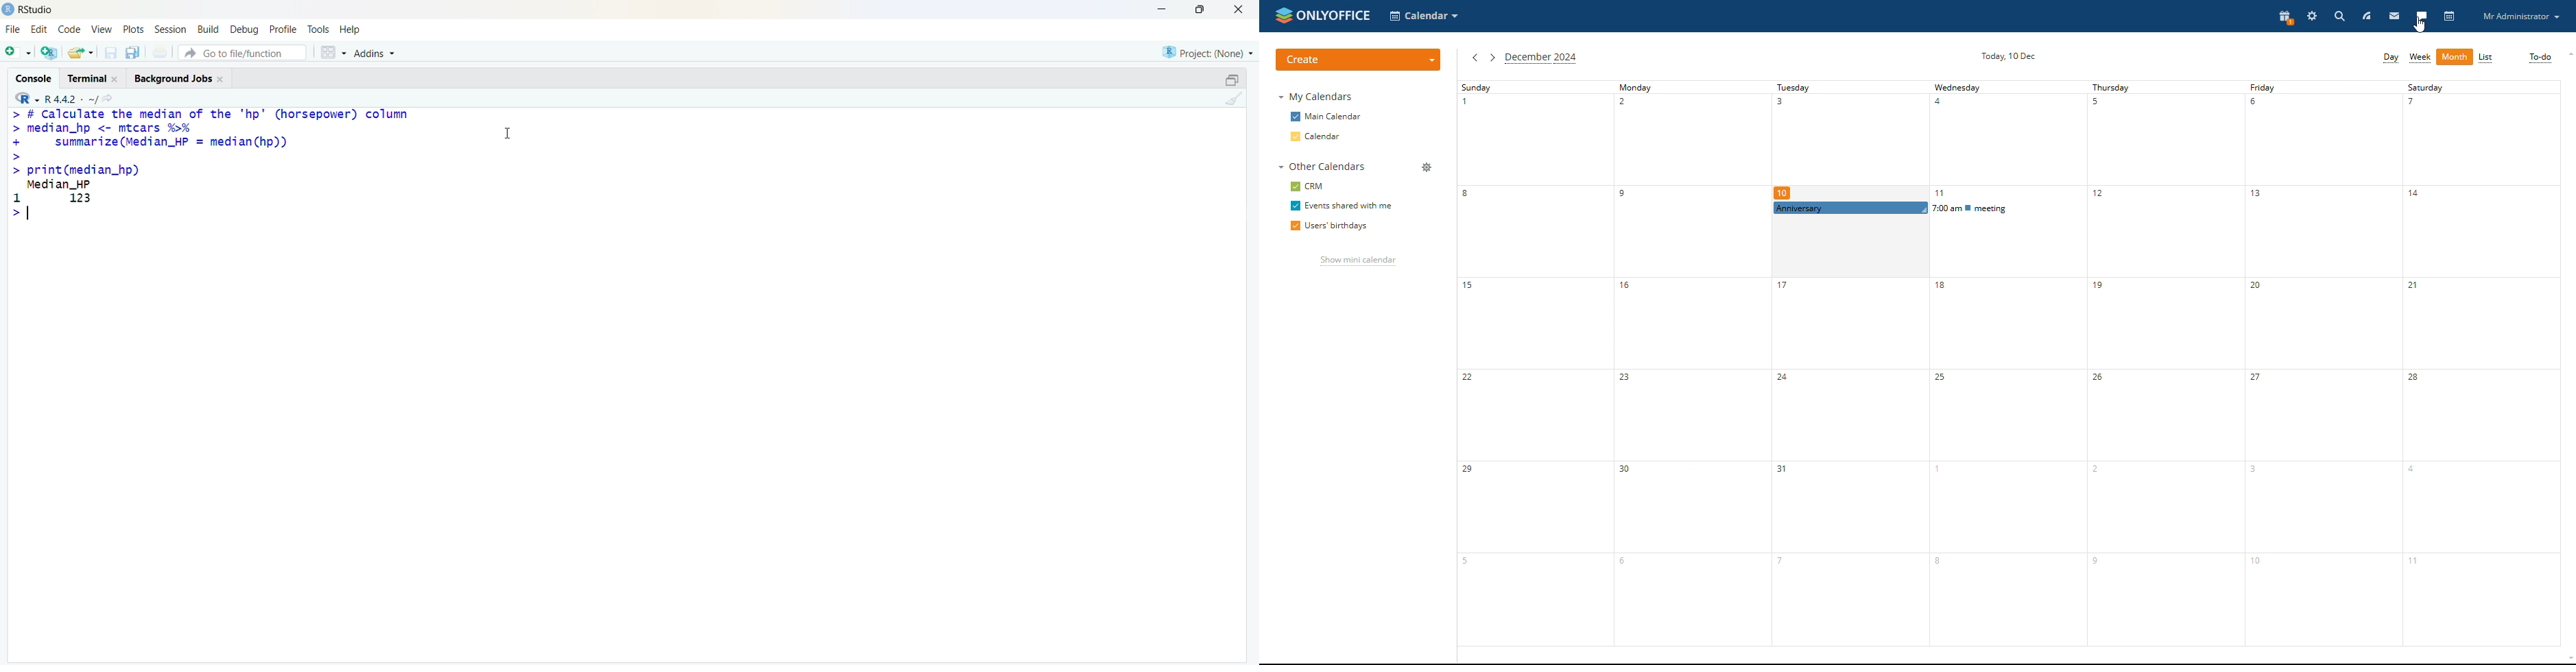  What do you see at coordinates (88, 79) in the screenshot?
I see `terminal` at bounding box center [88, 79].